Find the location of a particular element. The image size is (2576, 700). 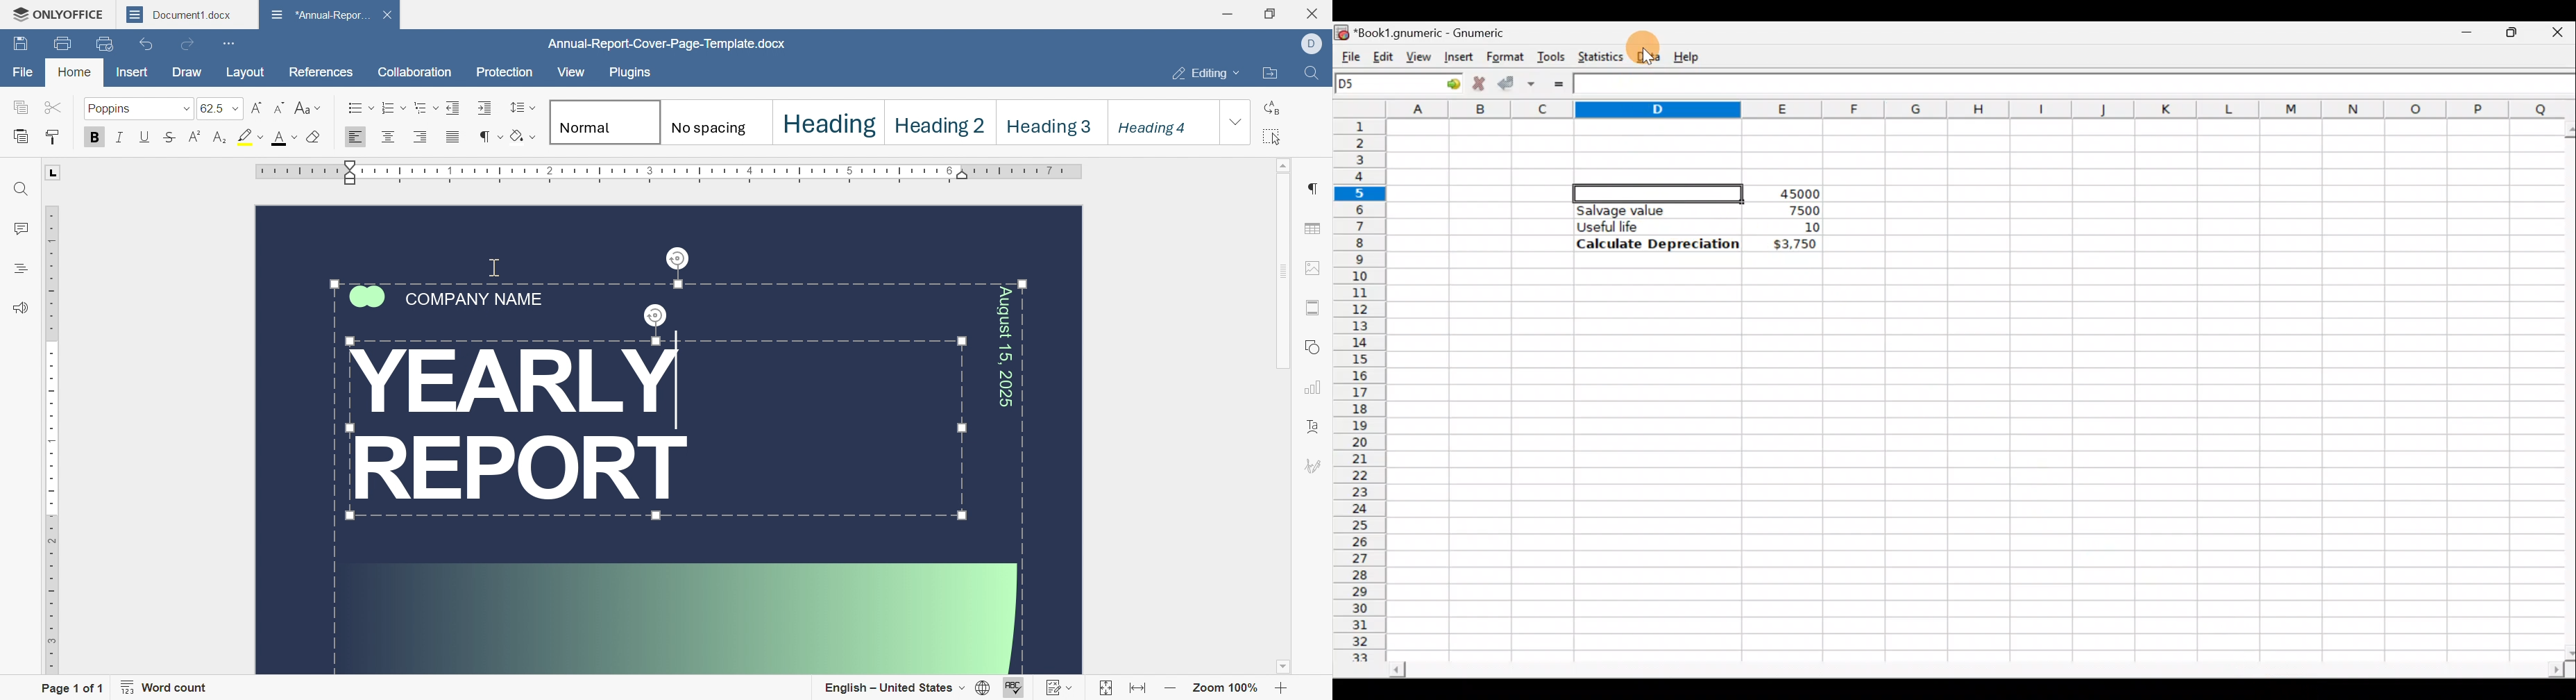

File is located at coordinates (1347, 54).